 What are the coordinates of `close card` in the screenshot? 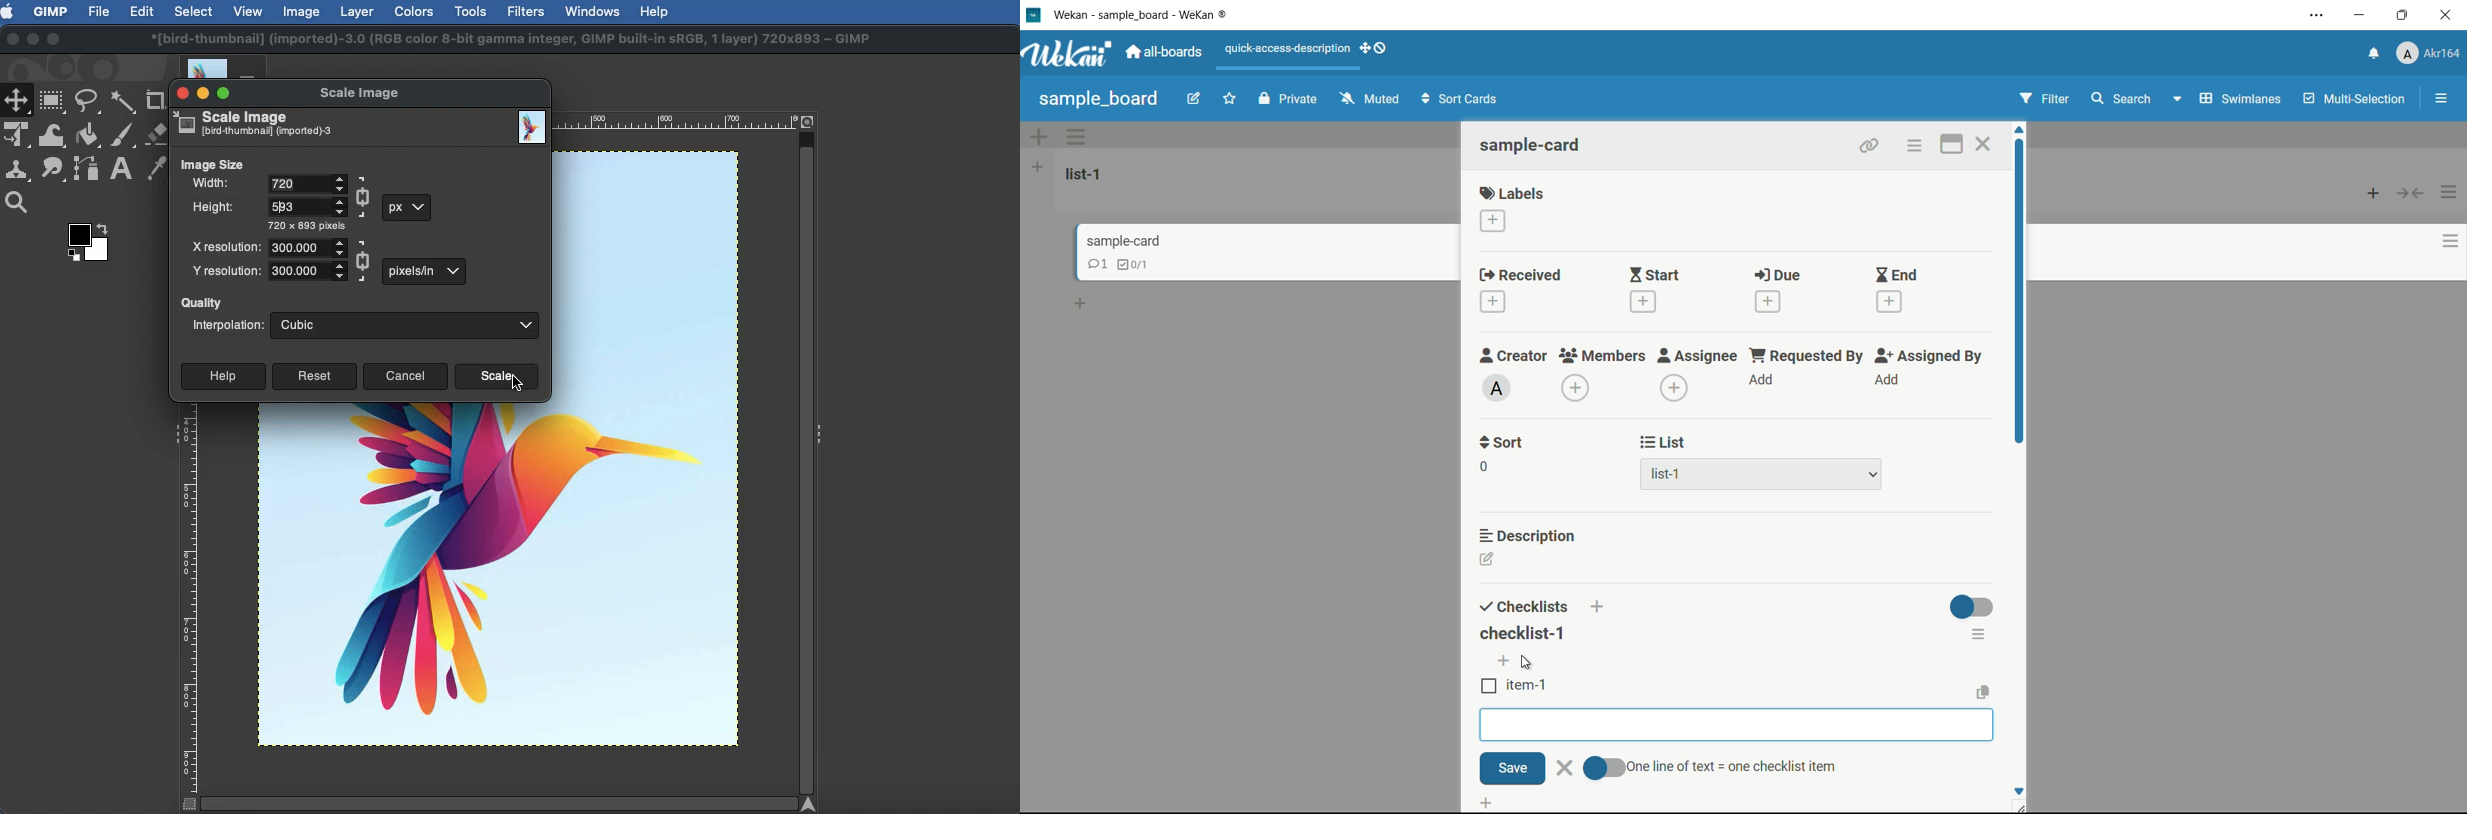 It's located at (1985, 144).